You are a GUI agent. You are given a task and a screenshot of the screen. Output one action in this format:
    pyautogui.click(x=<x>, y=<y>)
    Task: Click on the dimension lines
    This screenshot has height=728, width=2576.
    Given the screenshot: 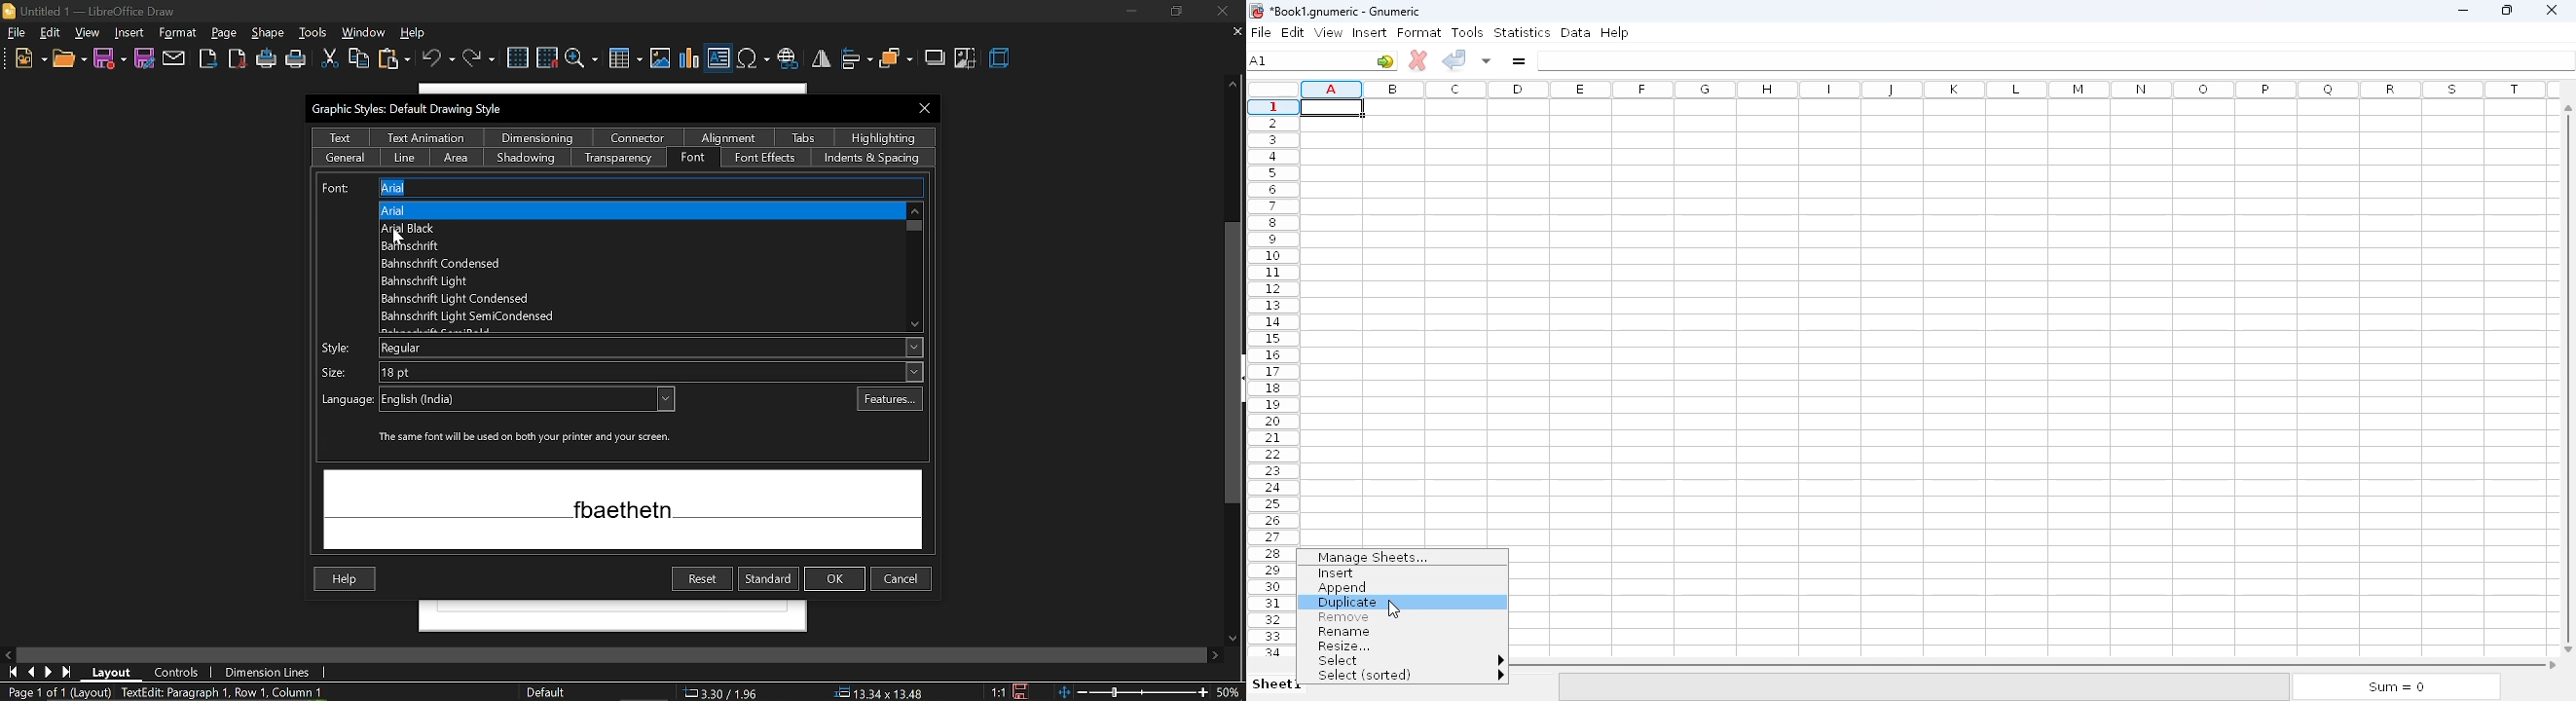 What is the action you would take?
    pyautogui.click(x=266, y=674)
    